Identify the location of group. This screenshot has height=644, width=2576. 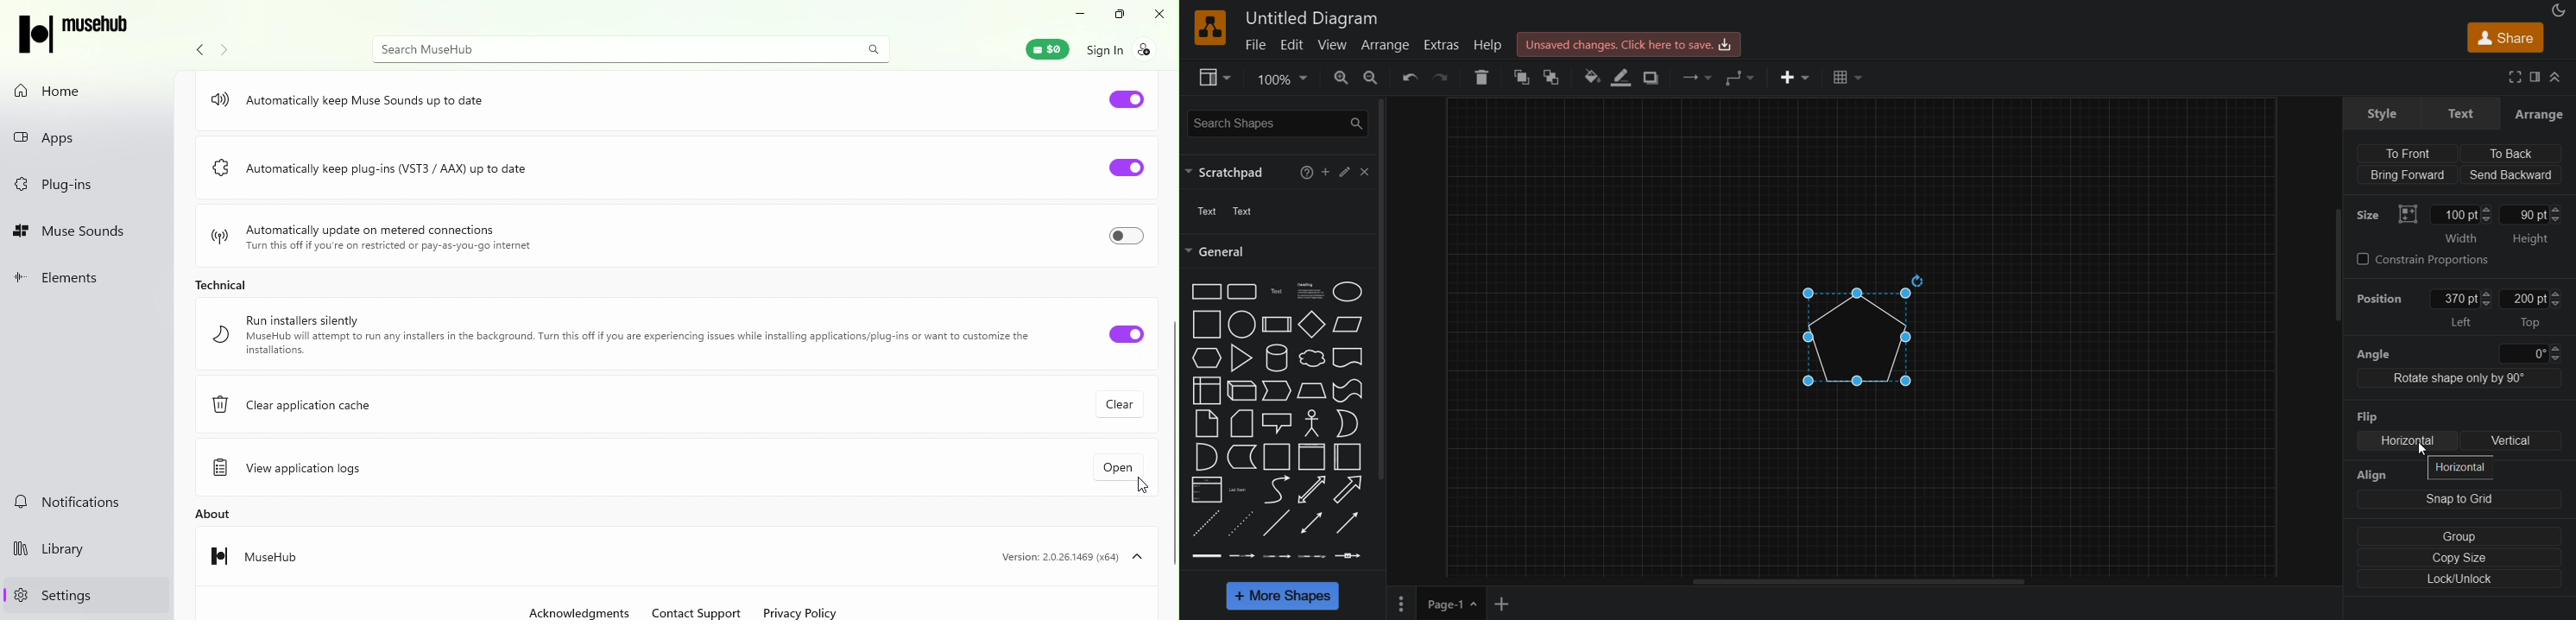
(2459, 536).